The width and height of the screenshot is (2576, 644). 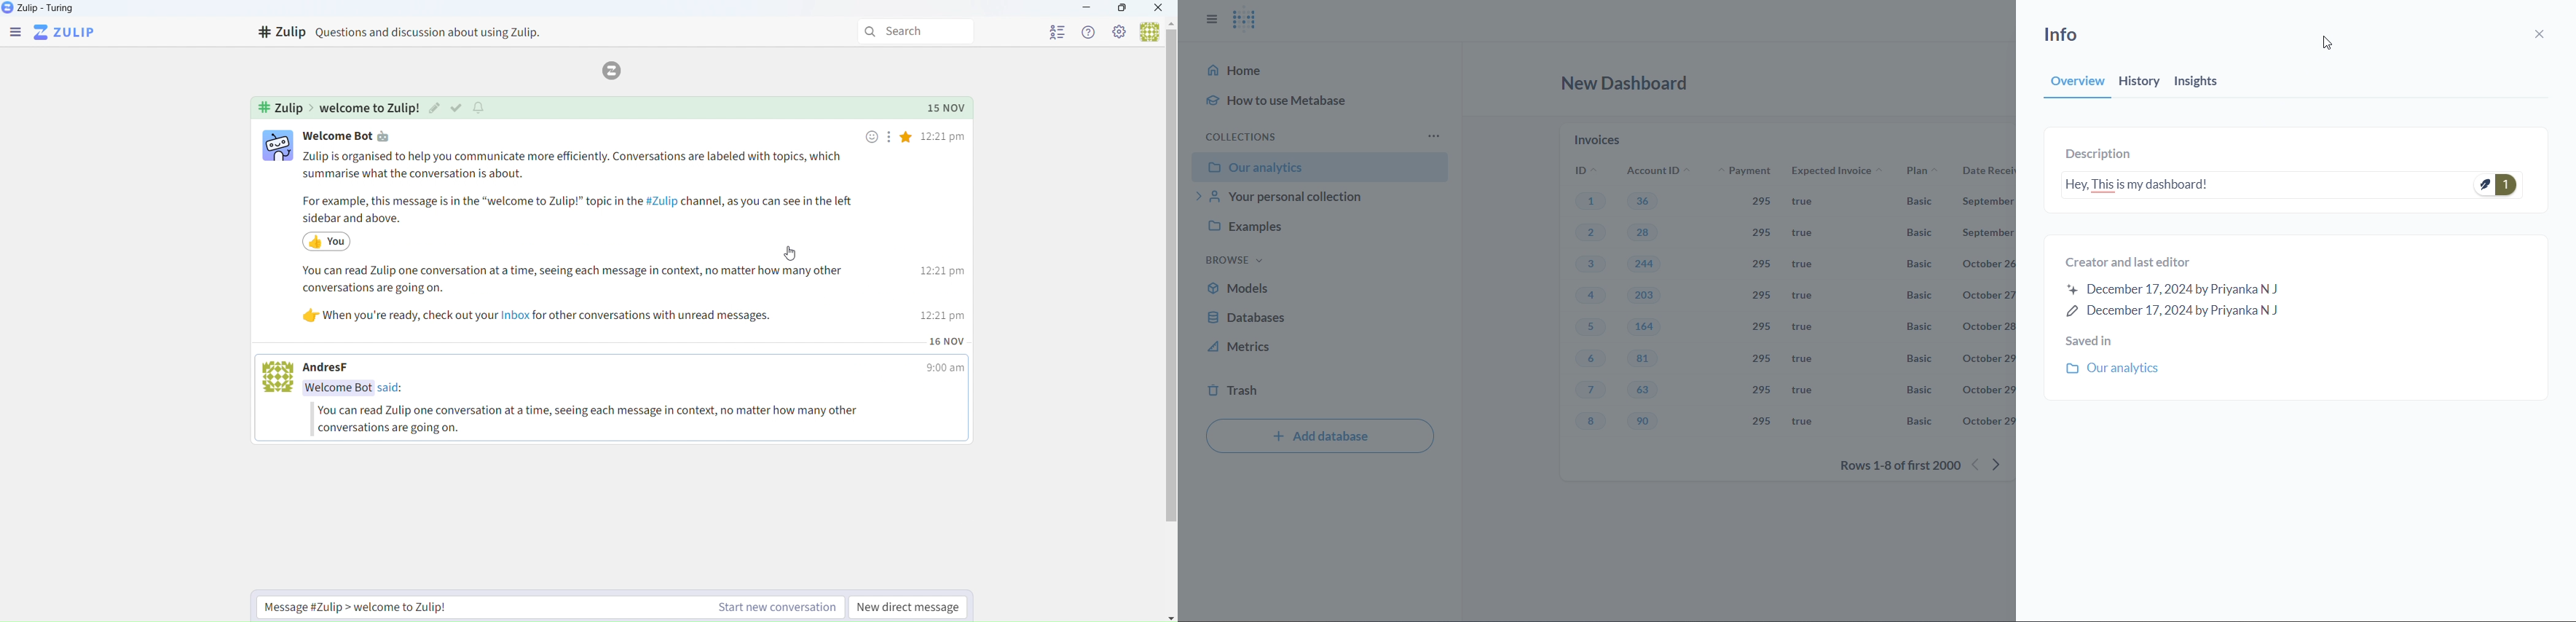 I want to click on time, so click(x=945, y=228).